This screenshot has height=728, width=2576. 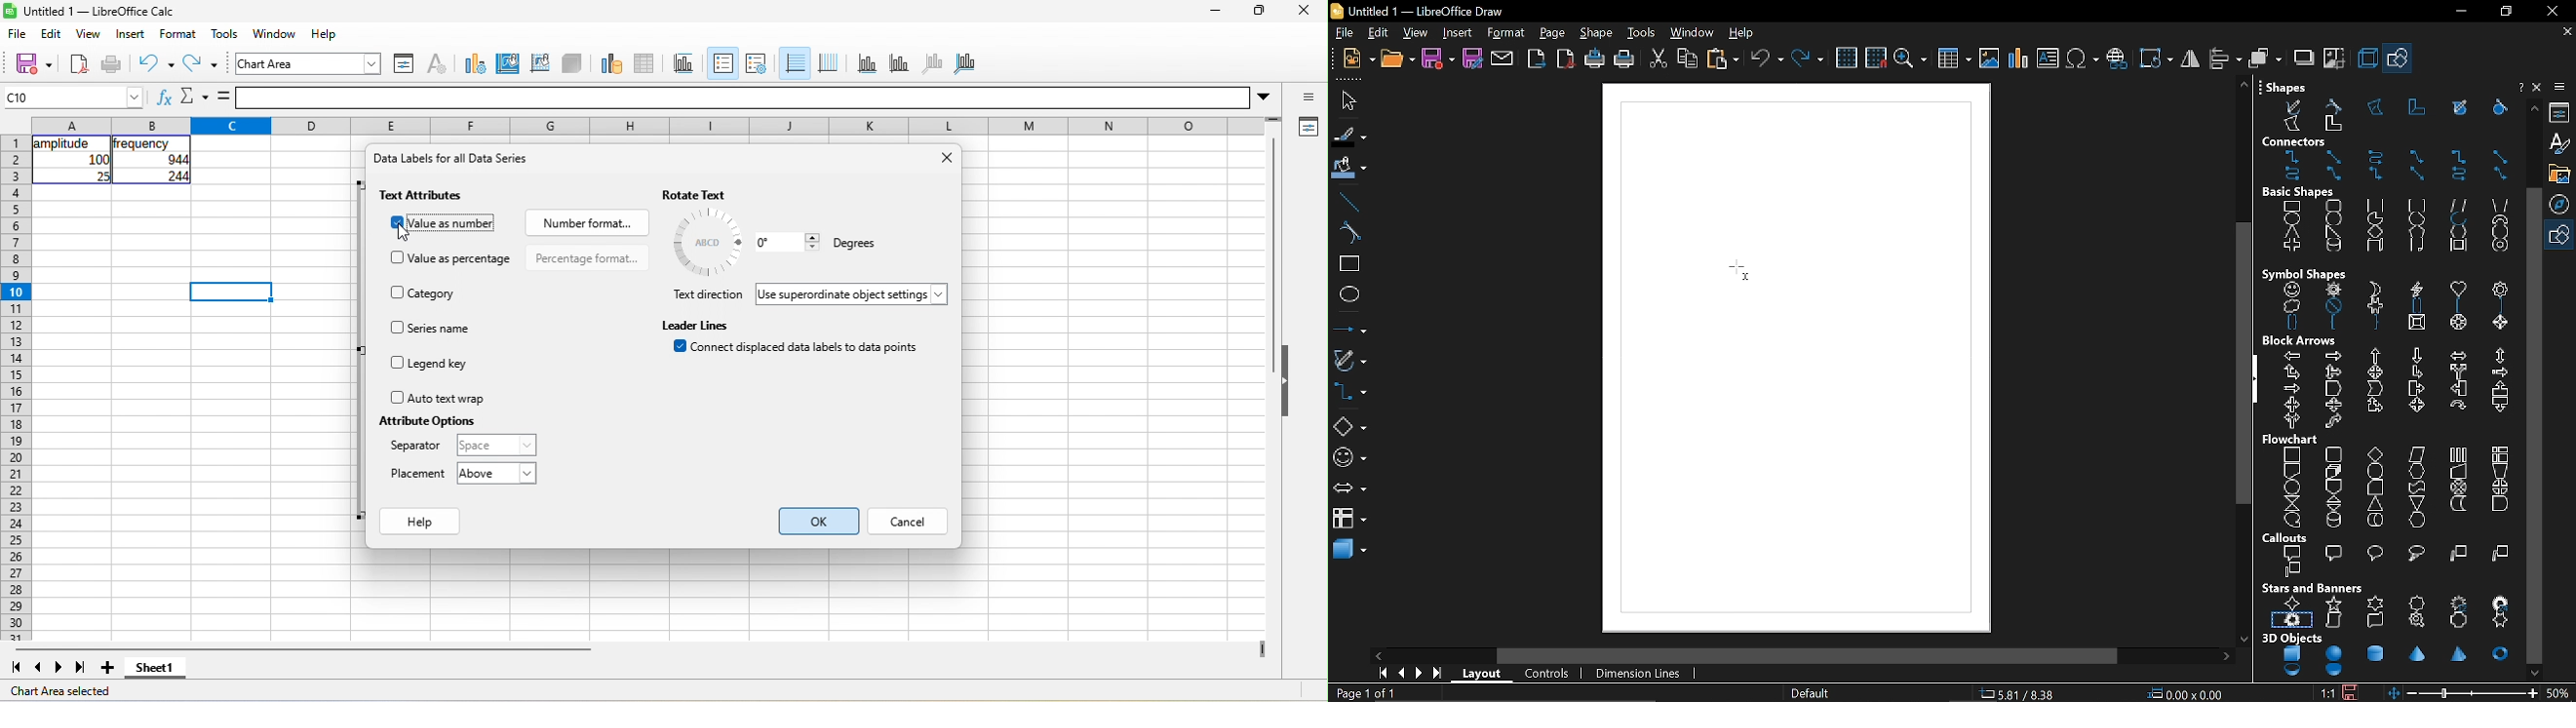 I want to click on text direction, so click(x=707, y=296).